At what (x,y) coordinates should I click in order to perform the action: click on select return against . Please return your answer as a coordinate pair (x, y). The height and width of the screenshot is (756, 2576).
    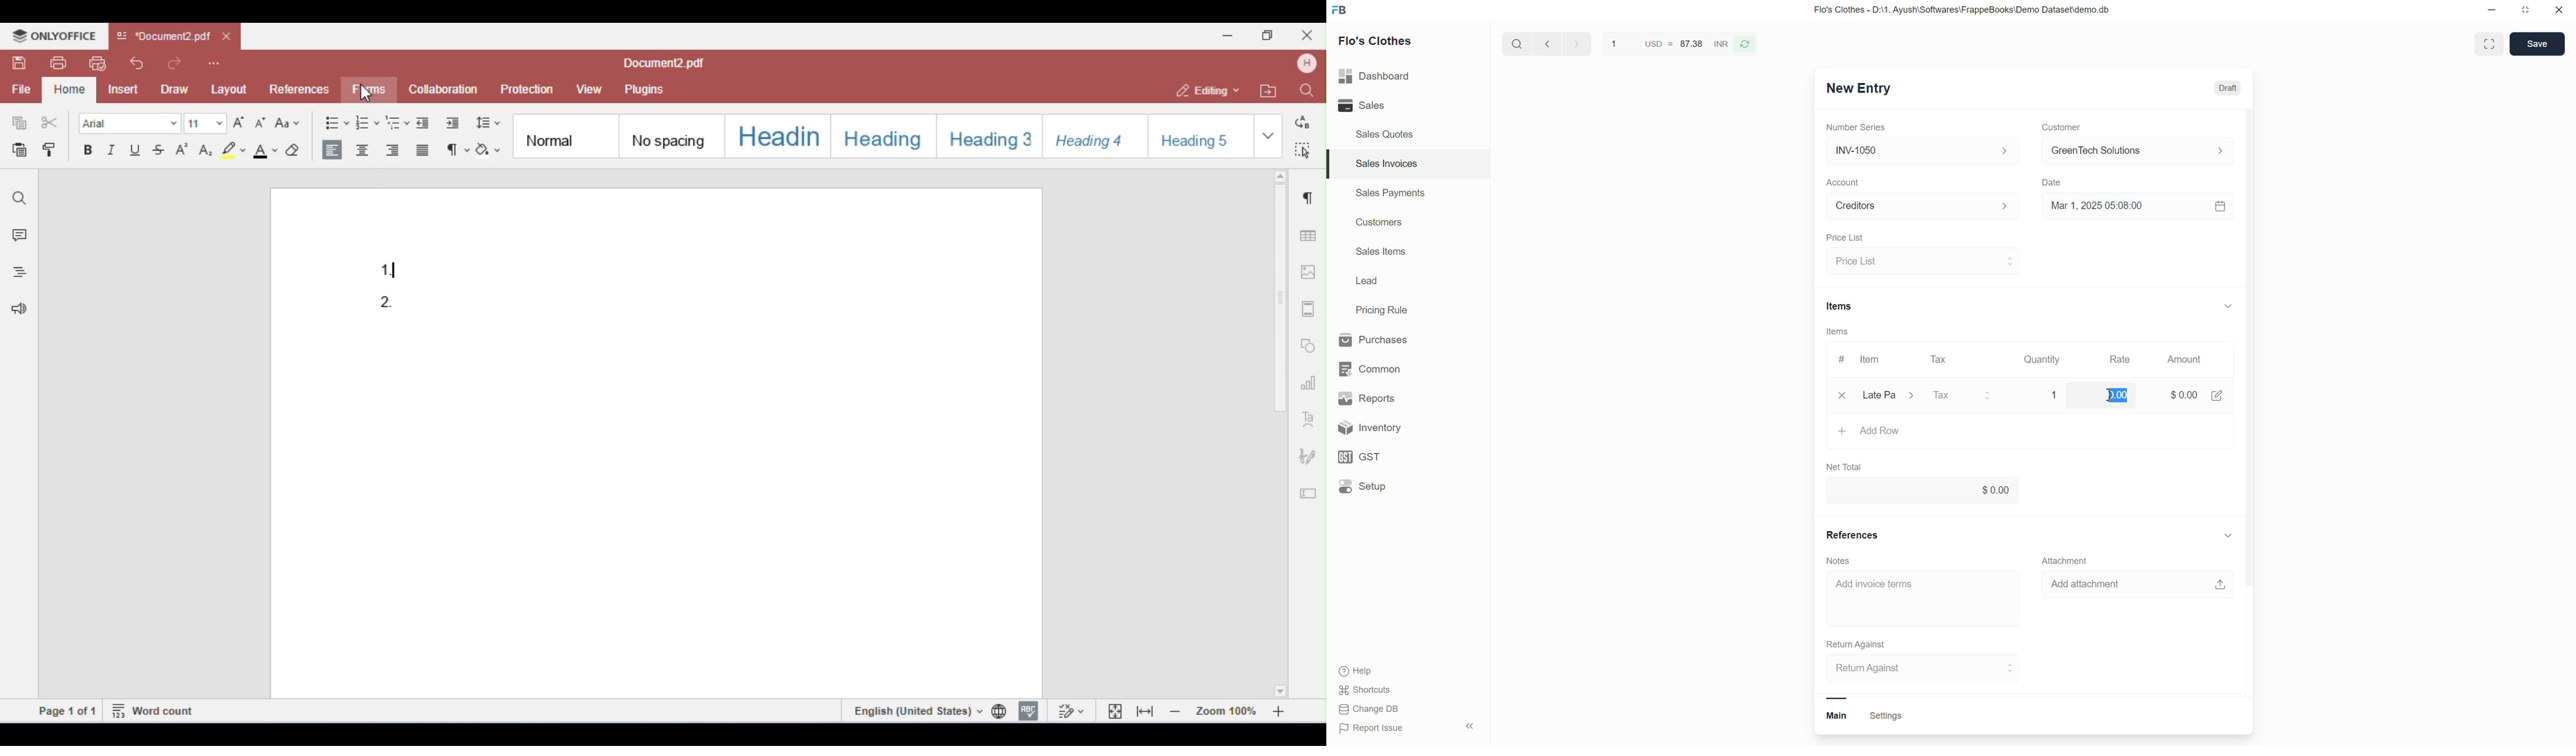
    Looking at the image, I should click on (1917, 668).